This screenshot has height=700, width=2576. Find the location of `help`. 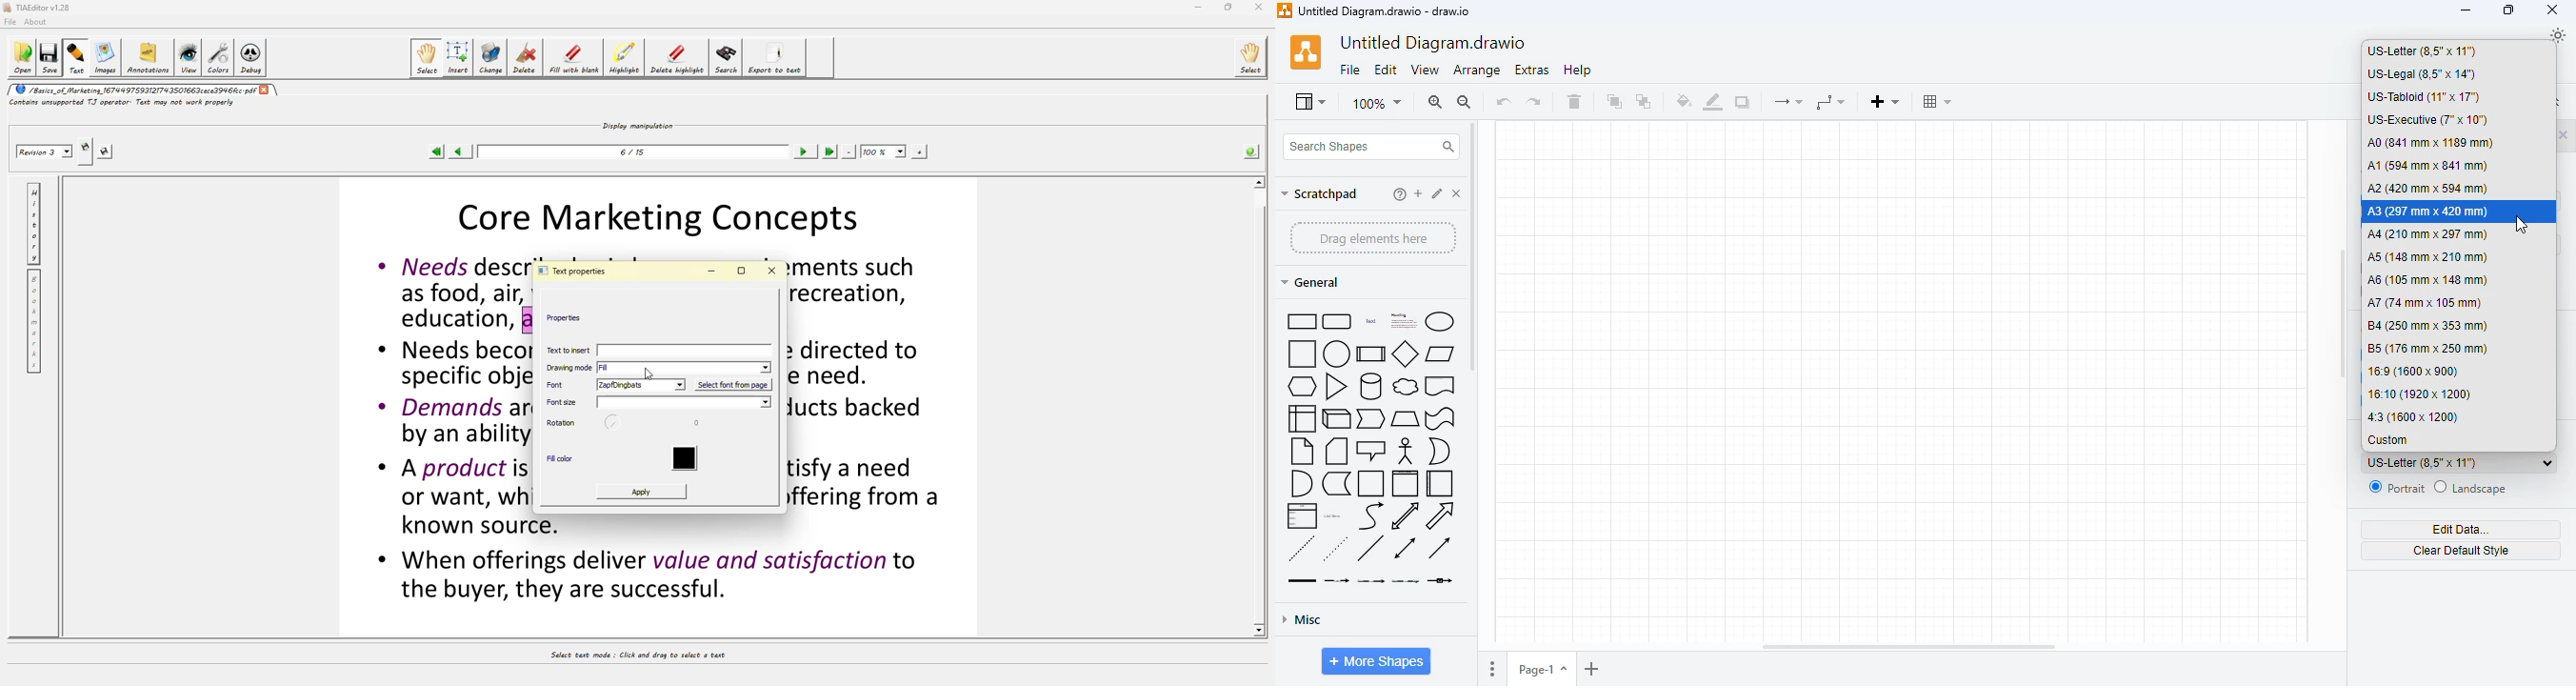

help is located at coordinates (1578, 70).